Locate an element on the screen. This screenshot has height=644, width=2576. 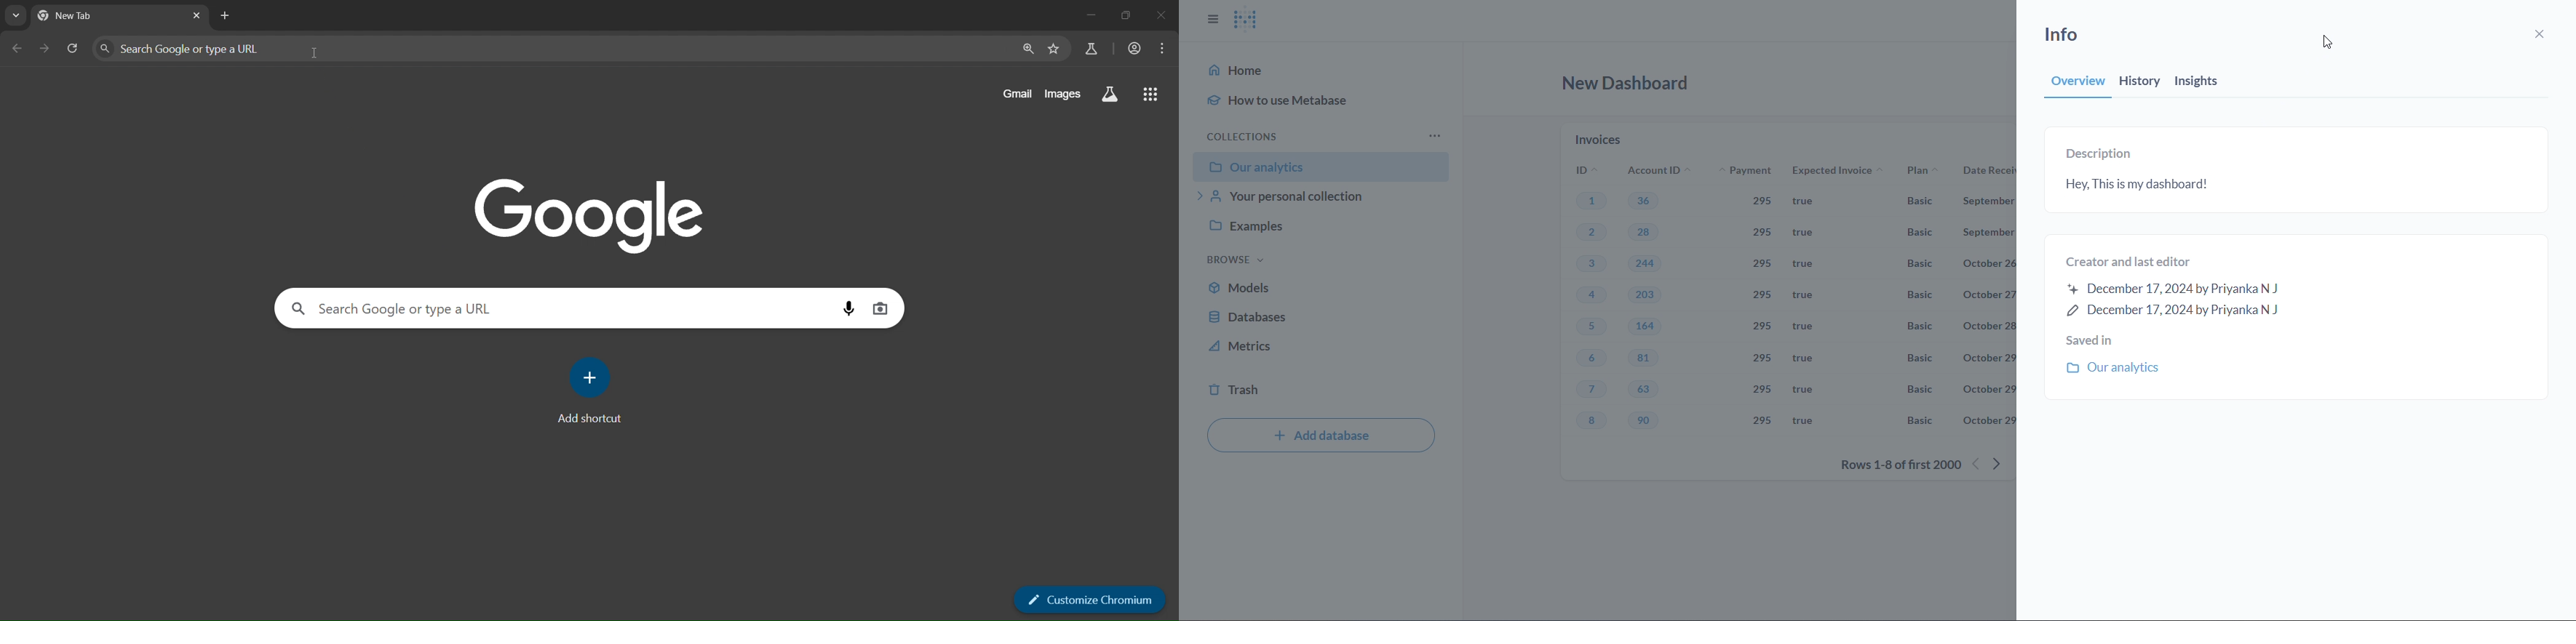
payment is located at coordinates (1754, 172).